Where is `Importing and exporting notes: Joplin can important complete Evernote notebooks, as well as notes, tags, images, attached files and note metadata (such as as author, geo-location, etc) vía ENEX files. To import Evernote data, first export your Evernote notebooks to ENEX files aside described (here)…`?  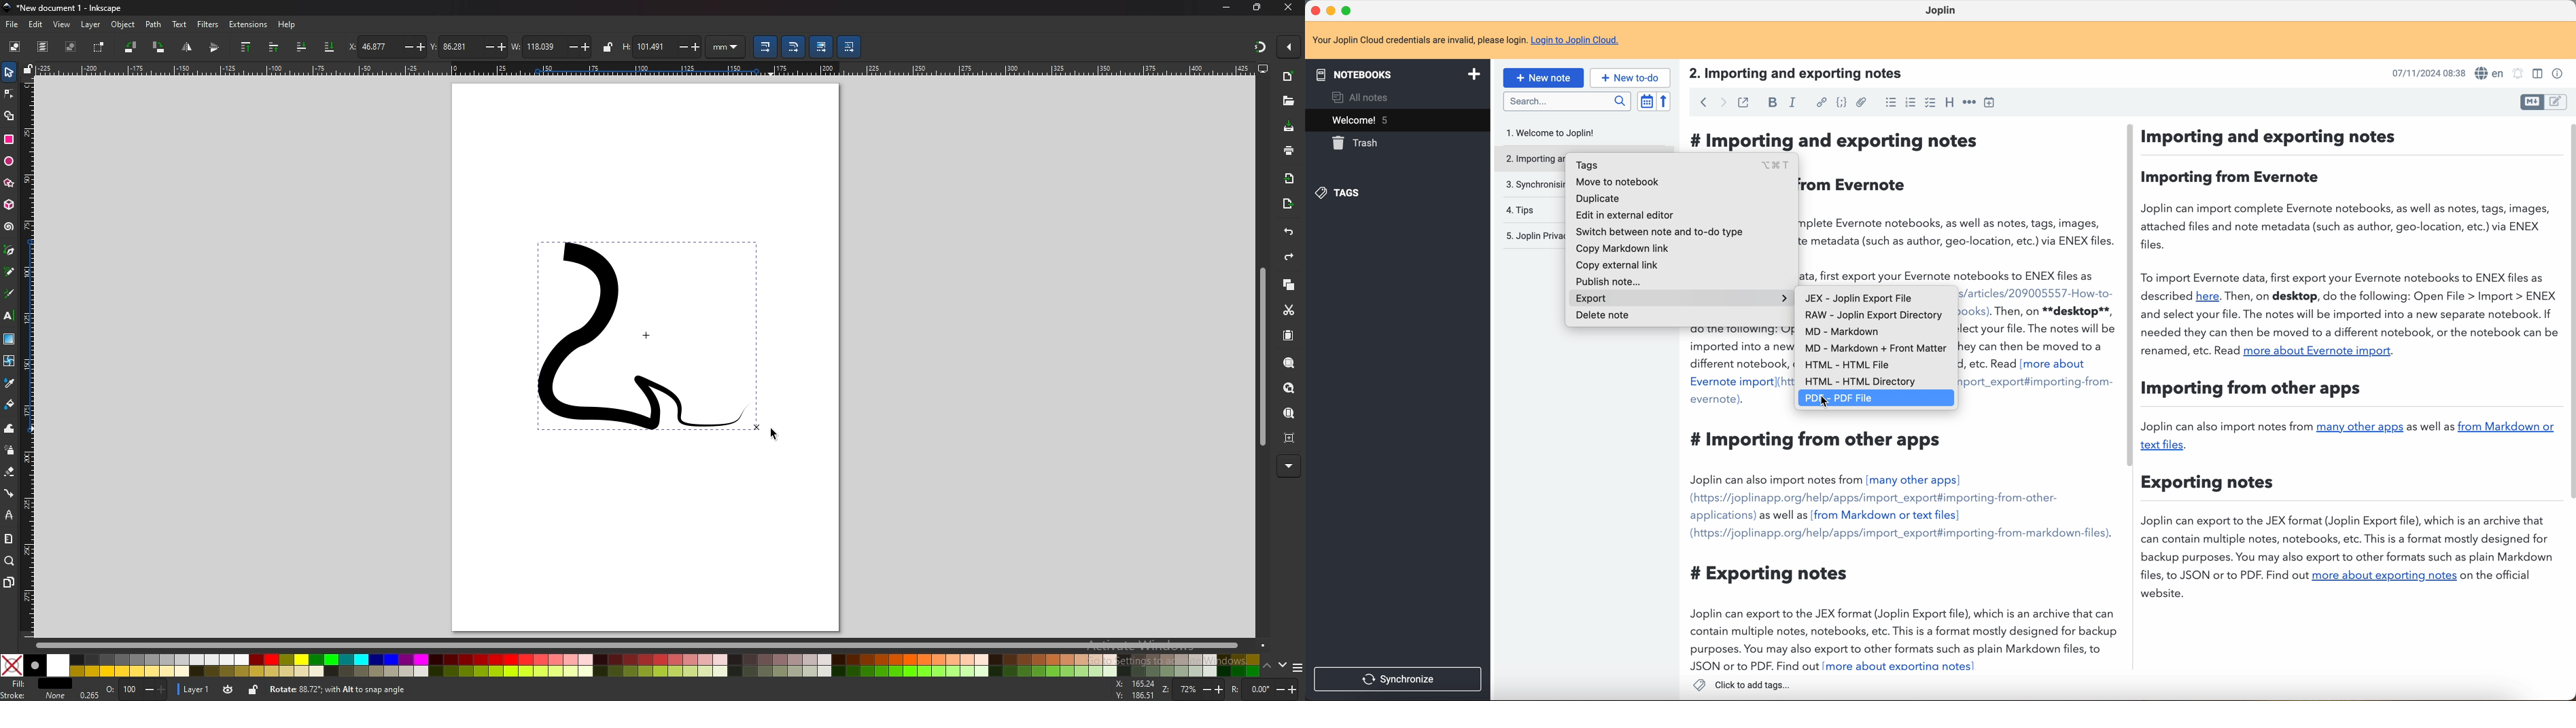 Importing and exporting notes: Joplin can important complete Evernote notebooks, as well as notes, tags, images, attached files and note metadata (such as as author, geo-location, etc) vía ENEX files. To import Evernote data, first export your Evernote notebooks to ENEX files aside described (here)… is located at coordinates (1958, 207).